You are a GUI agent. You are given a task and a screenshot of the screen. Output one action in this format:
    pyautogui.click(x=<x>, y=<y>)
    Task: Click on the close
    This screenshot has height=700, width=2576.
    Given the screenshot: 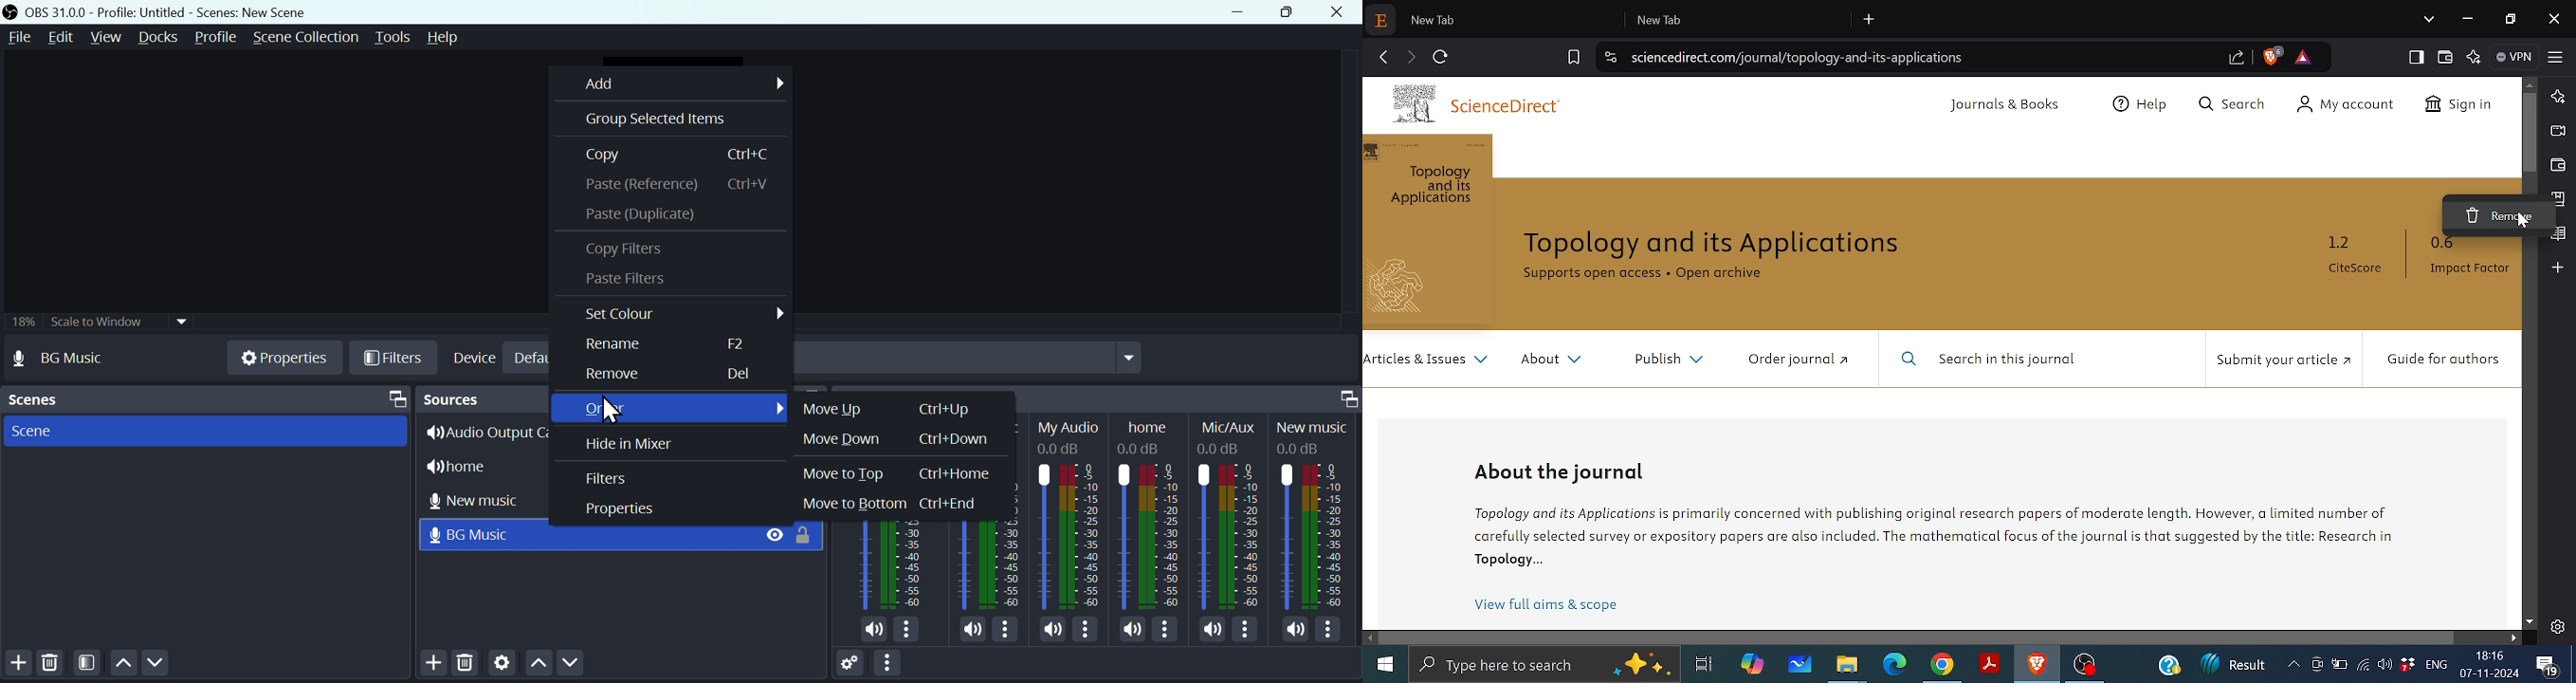 What is the action you would take?
    pyautogui.click(x=1338, y=10)
    